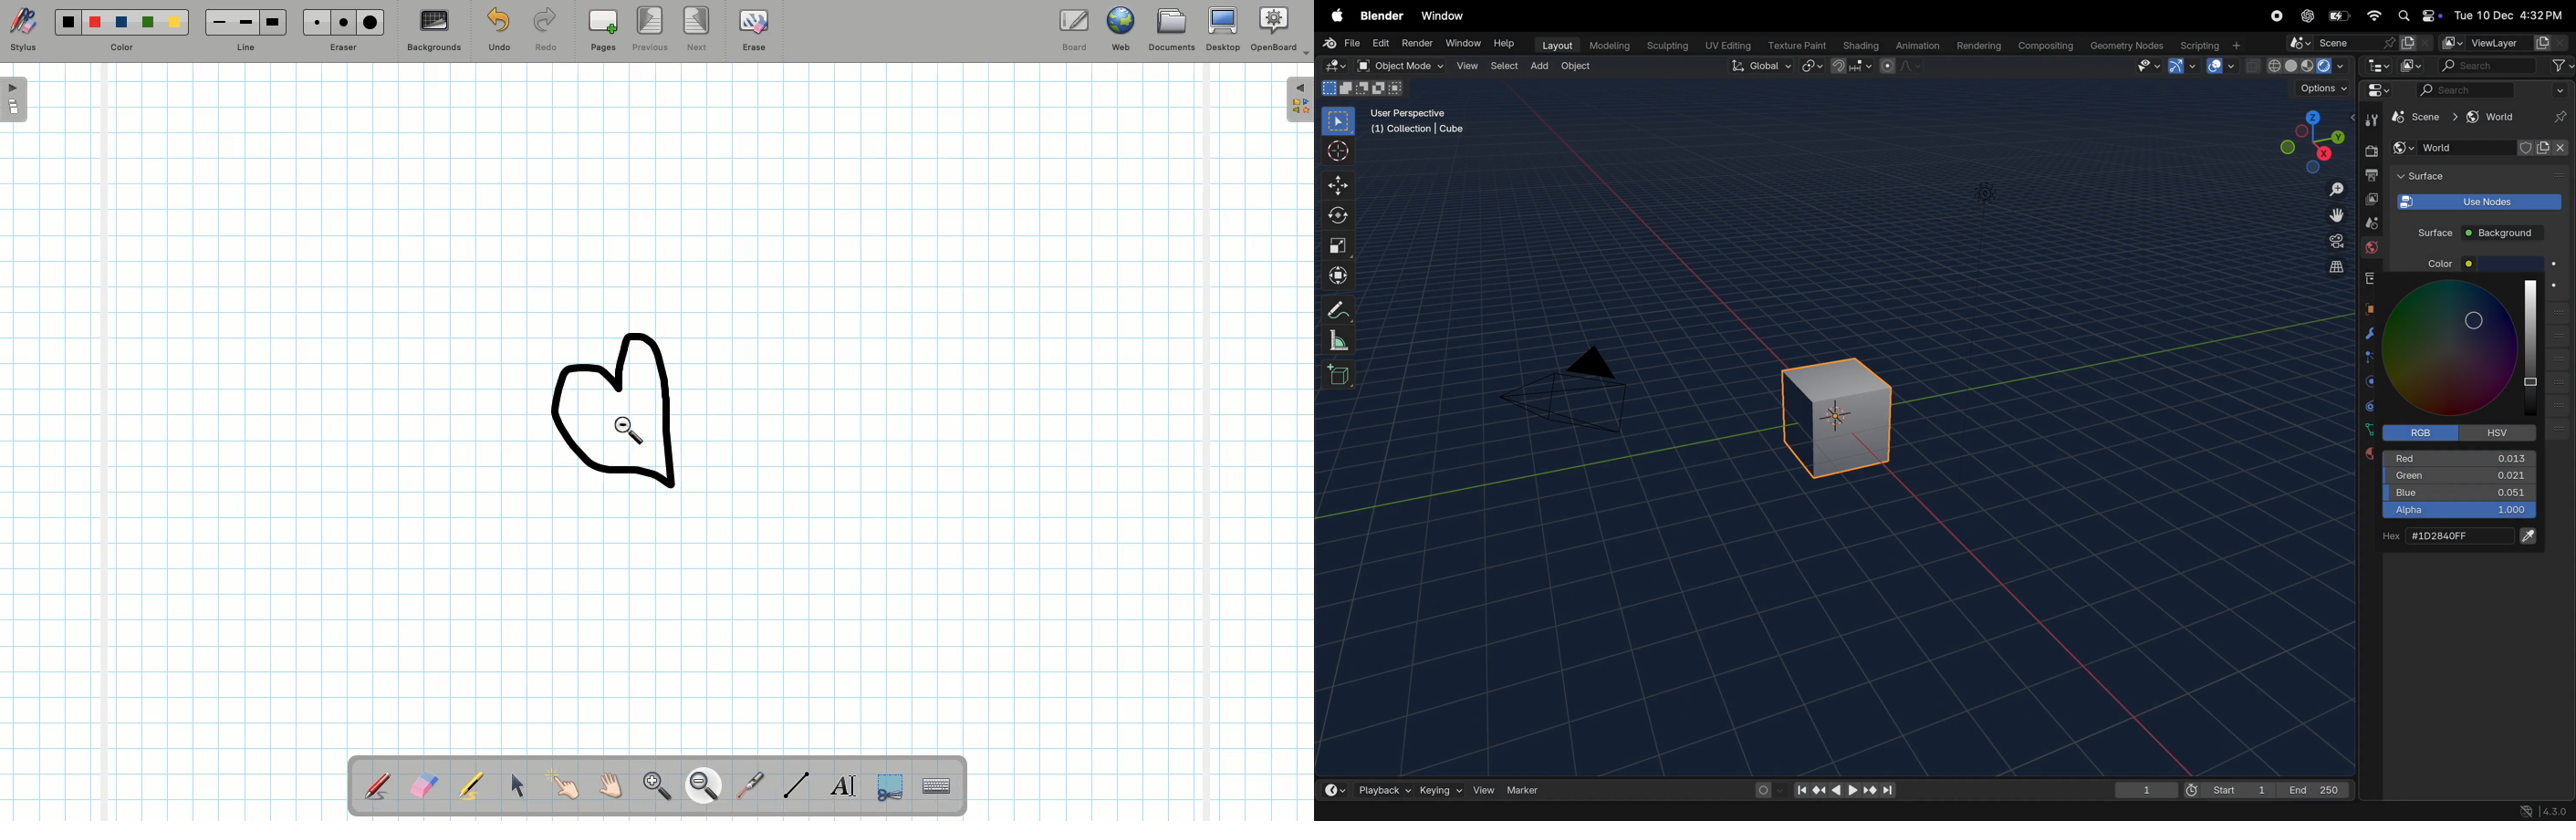  Describe the element at coordinates (1339, 184) in the screenshot. I see `move` at that location.